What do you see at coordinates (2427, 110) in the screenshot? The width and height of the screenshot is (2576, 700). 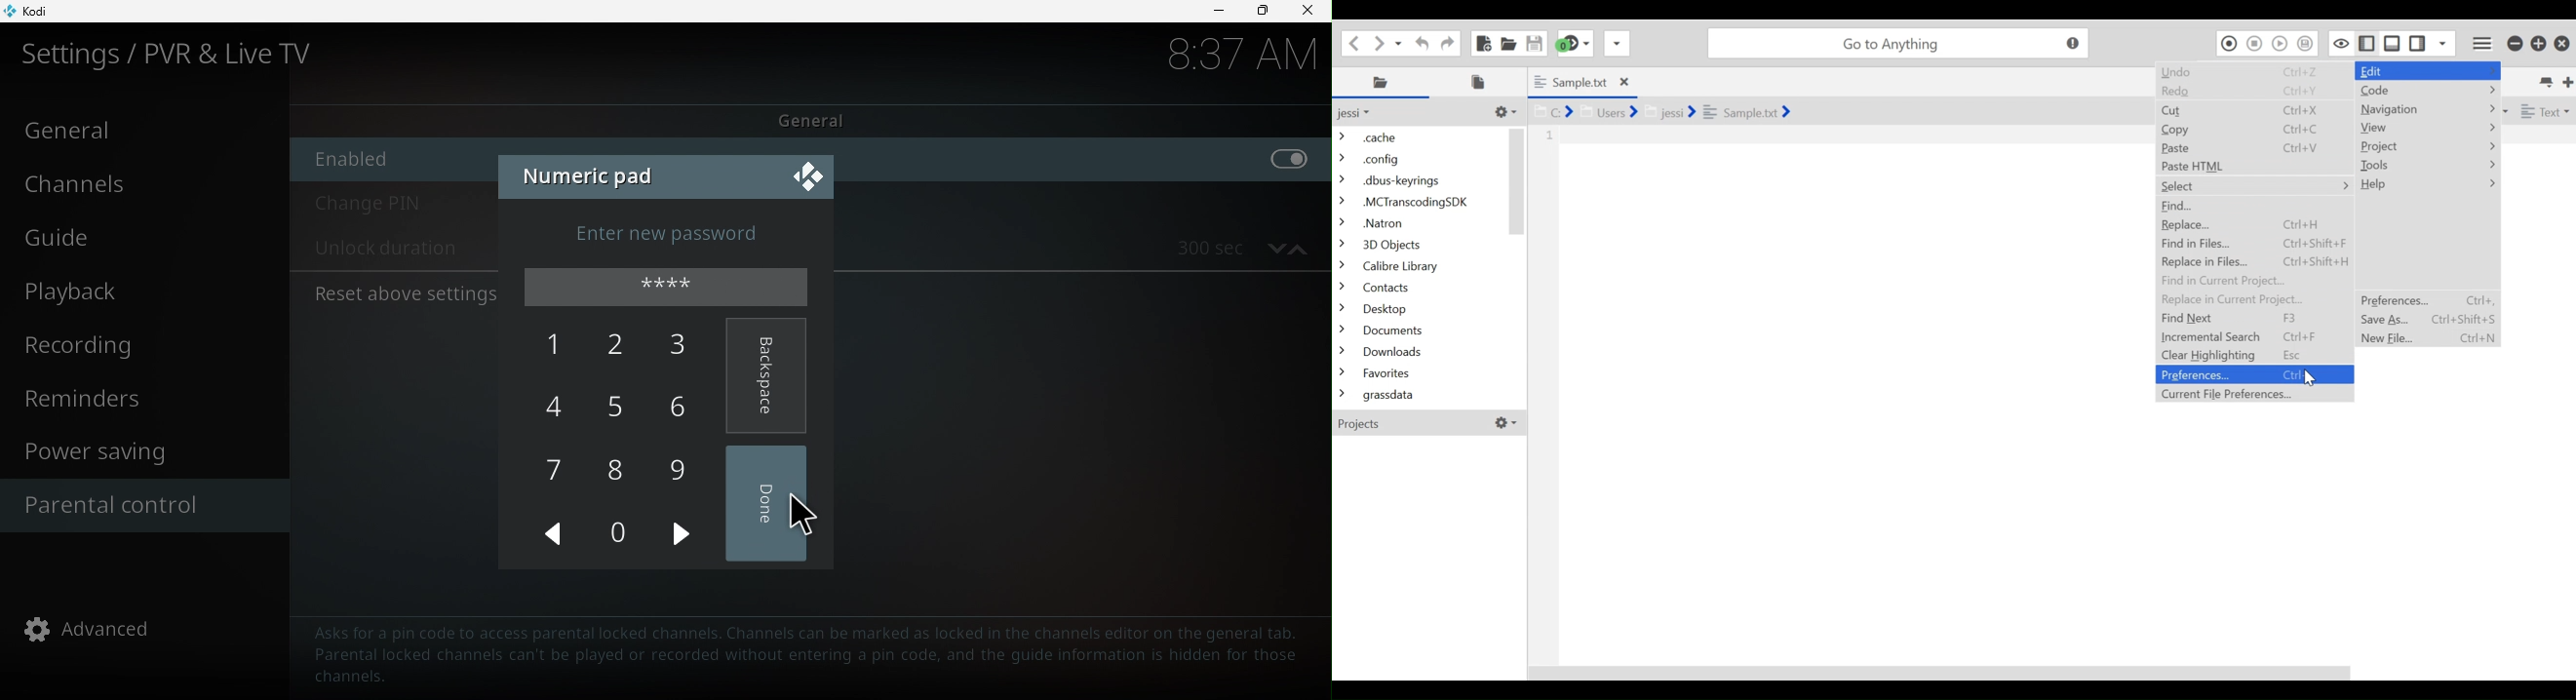 I see `Navigation` at bounding box center [2427, 110].